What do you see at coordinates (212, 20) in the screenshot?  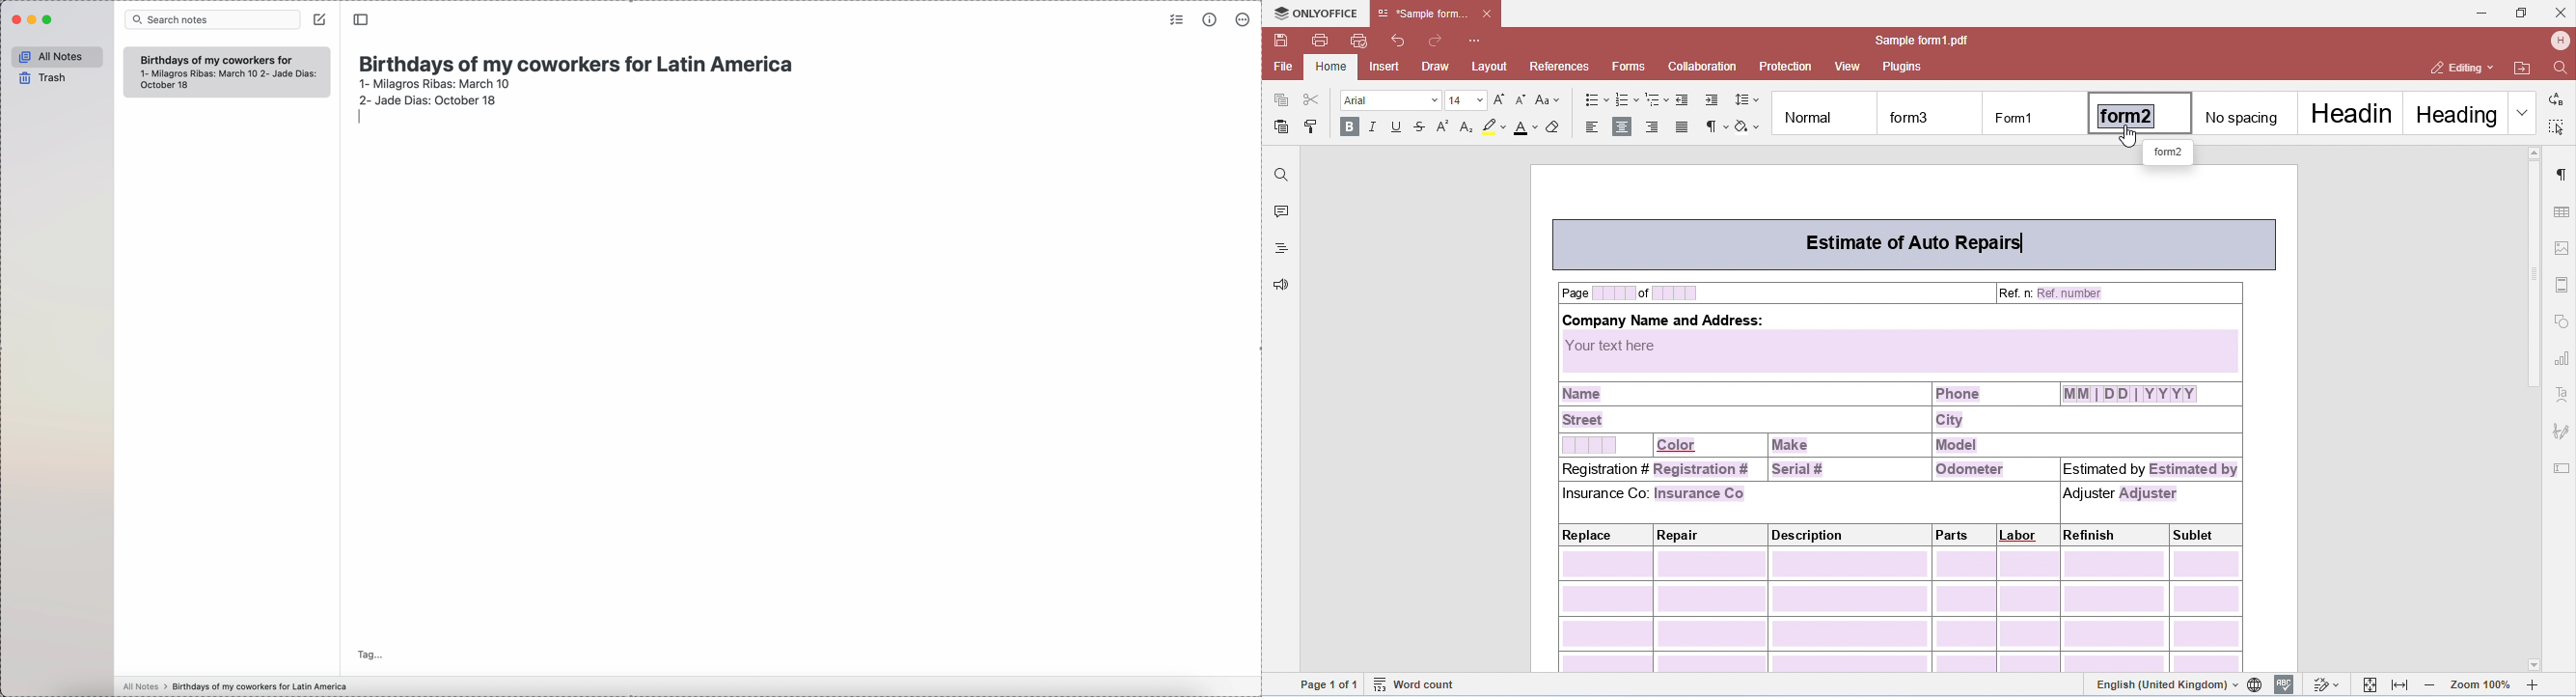 I see `search bar` at bounding box center [212, 20].